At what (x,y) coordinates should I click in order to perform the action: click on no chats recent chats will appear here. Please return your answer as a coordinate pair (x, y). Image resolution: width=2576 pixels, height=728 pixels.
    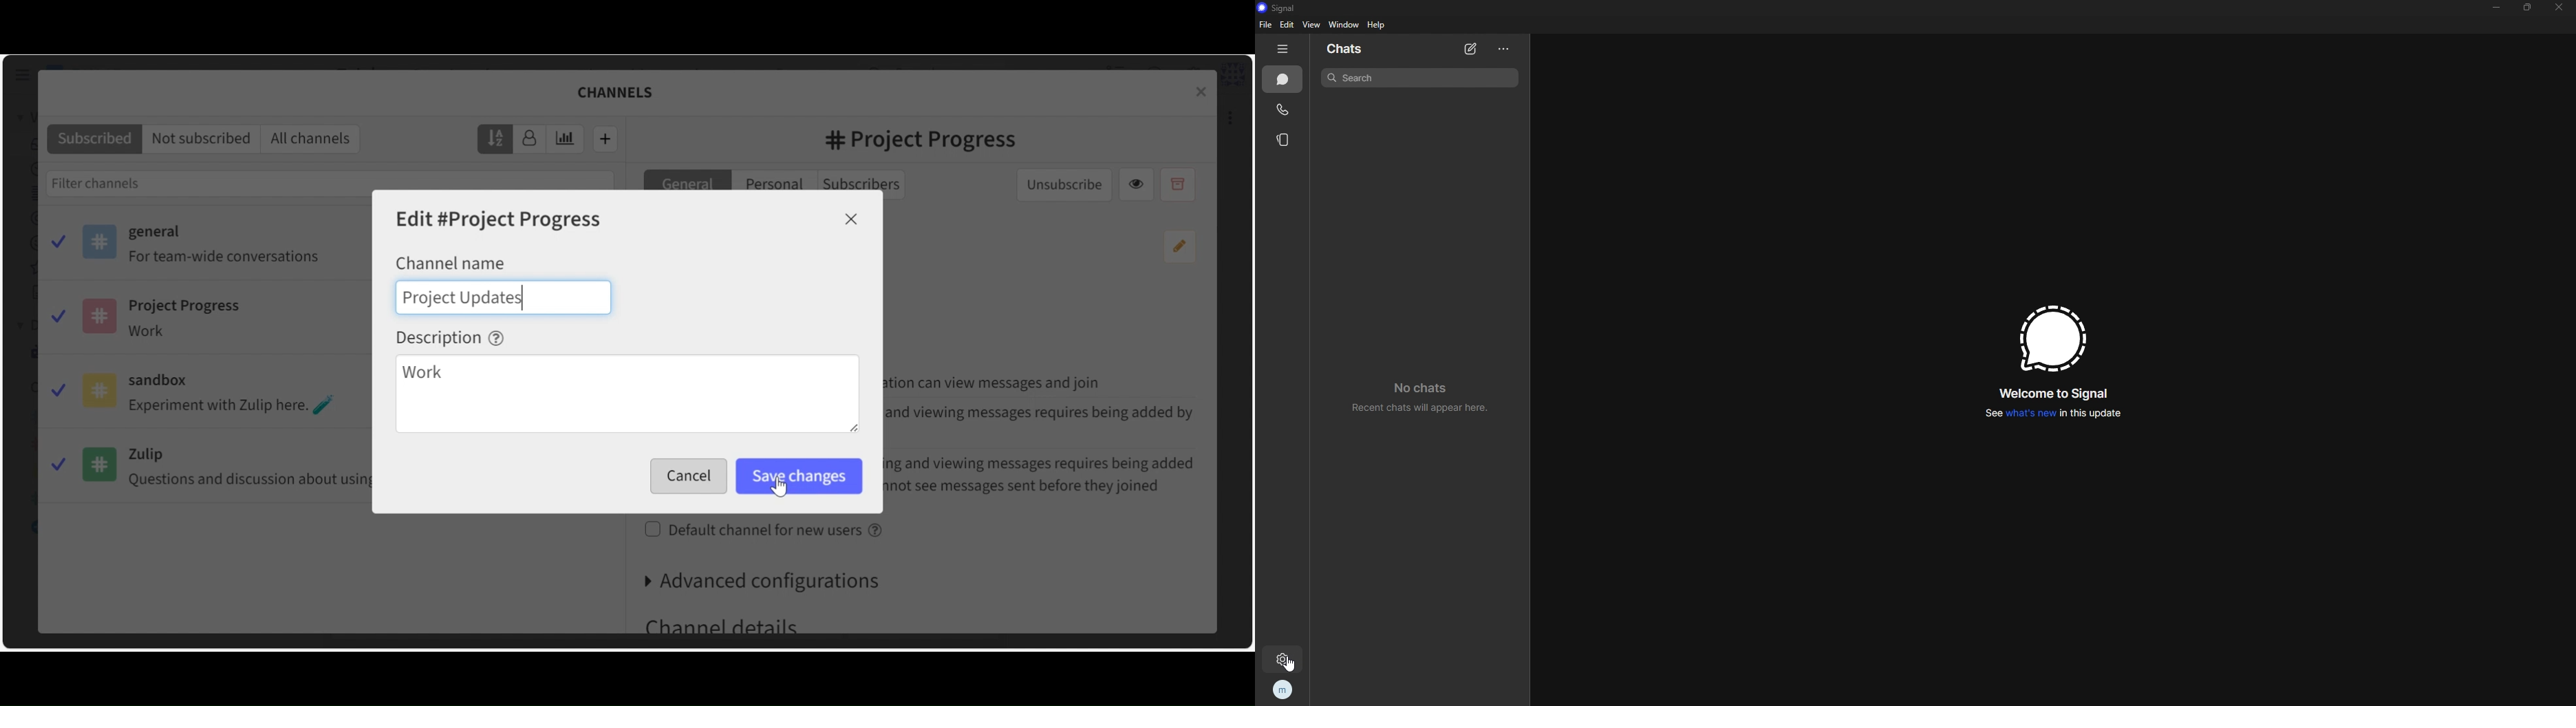
    Looking at the image, I should click on (1427, 400).